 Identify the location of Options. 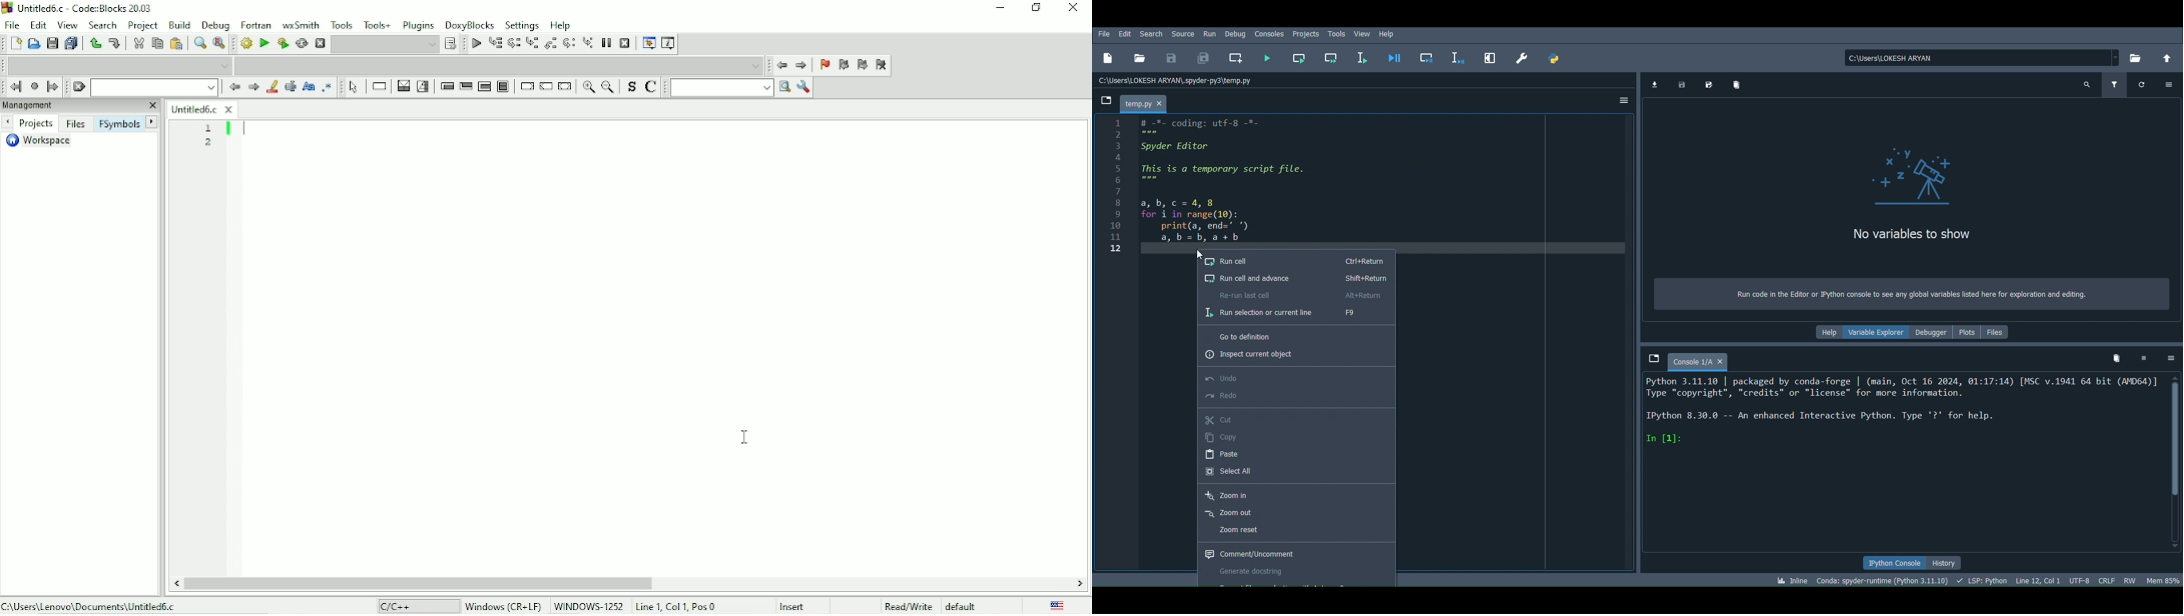
(2169, 84).